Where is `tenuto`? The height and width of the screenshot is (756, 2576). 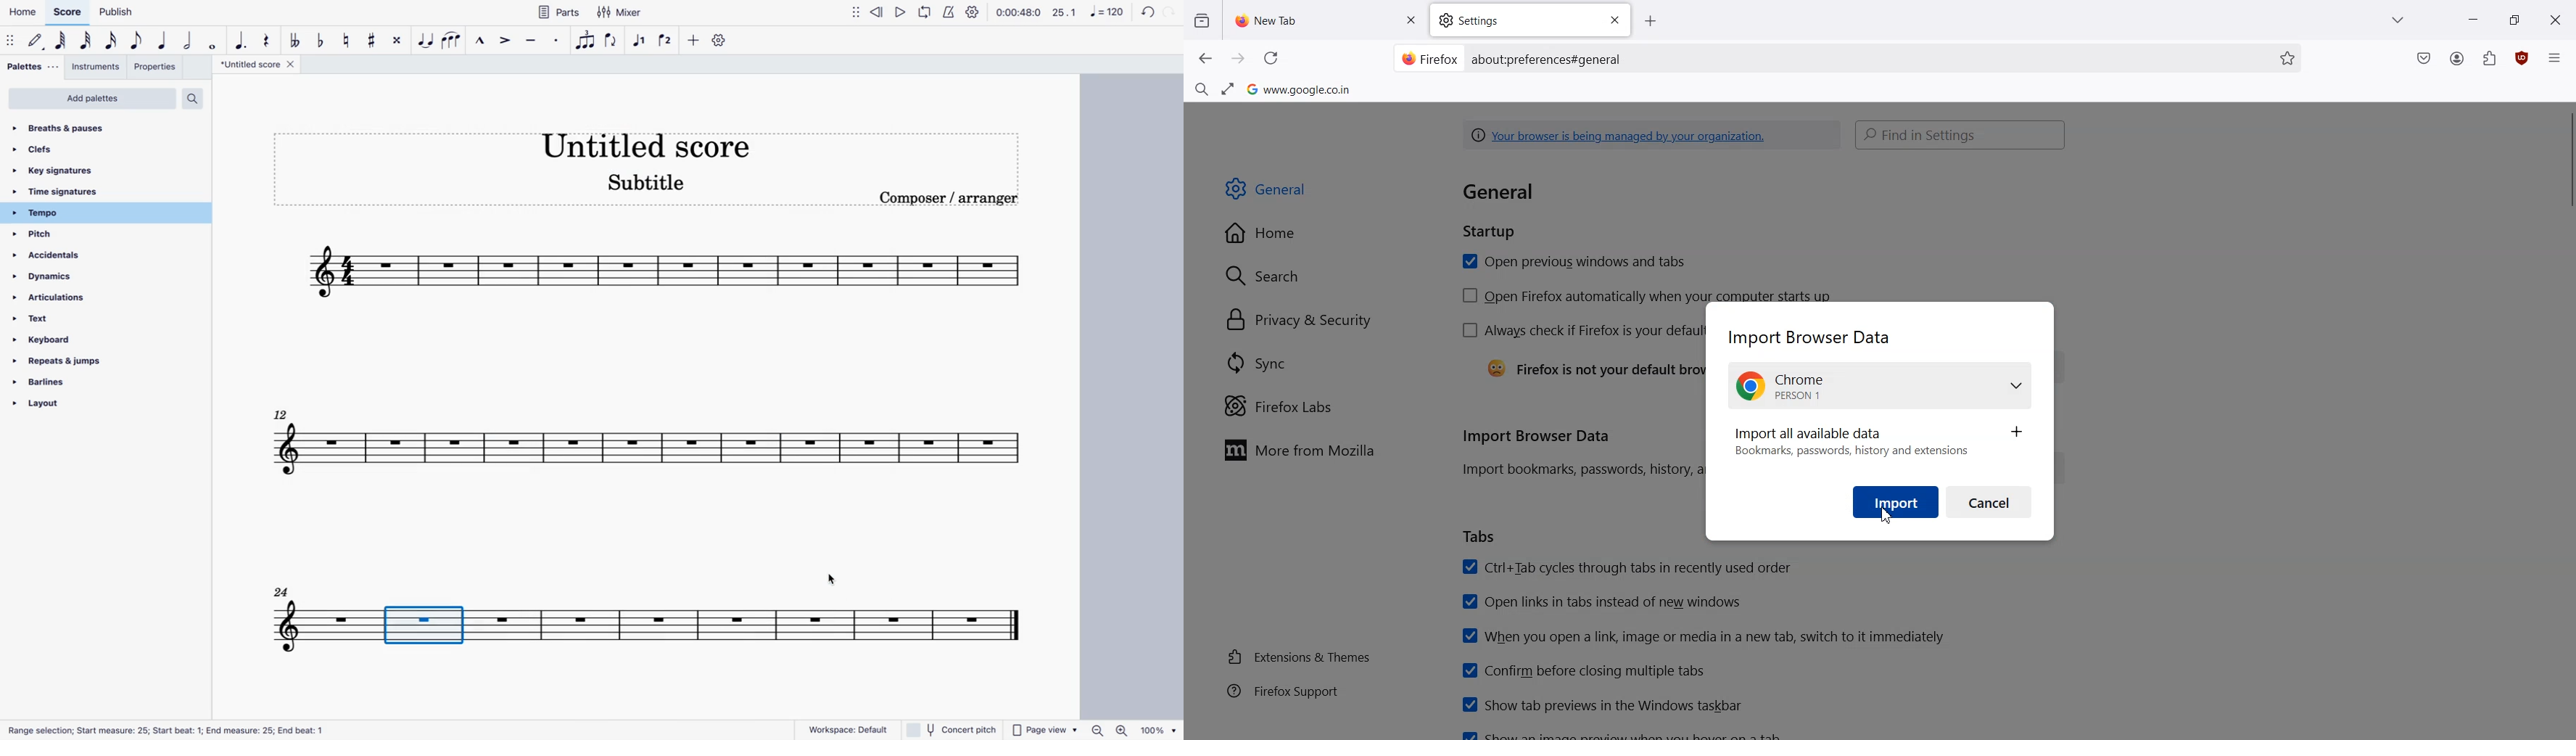 tenuto is located at coordinates (531, 42).